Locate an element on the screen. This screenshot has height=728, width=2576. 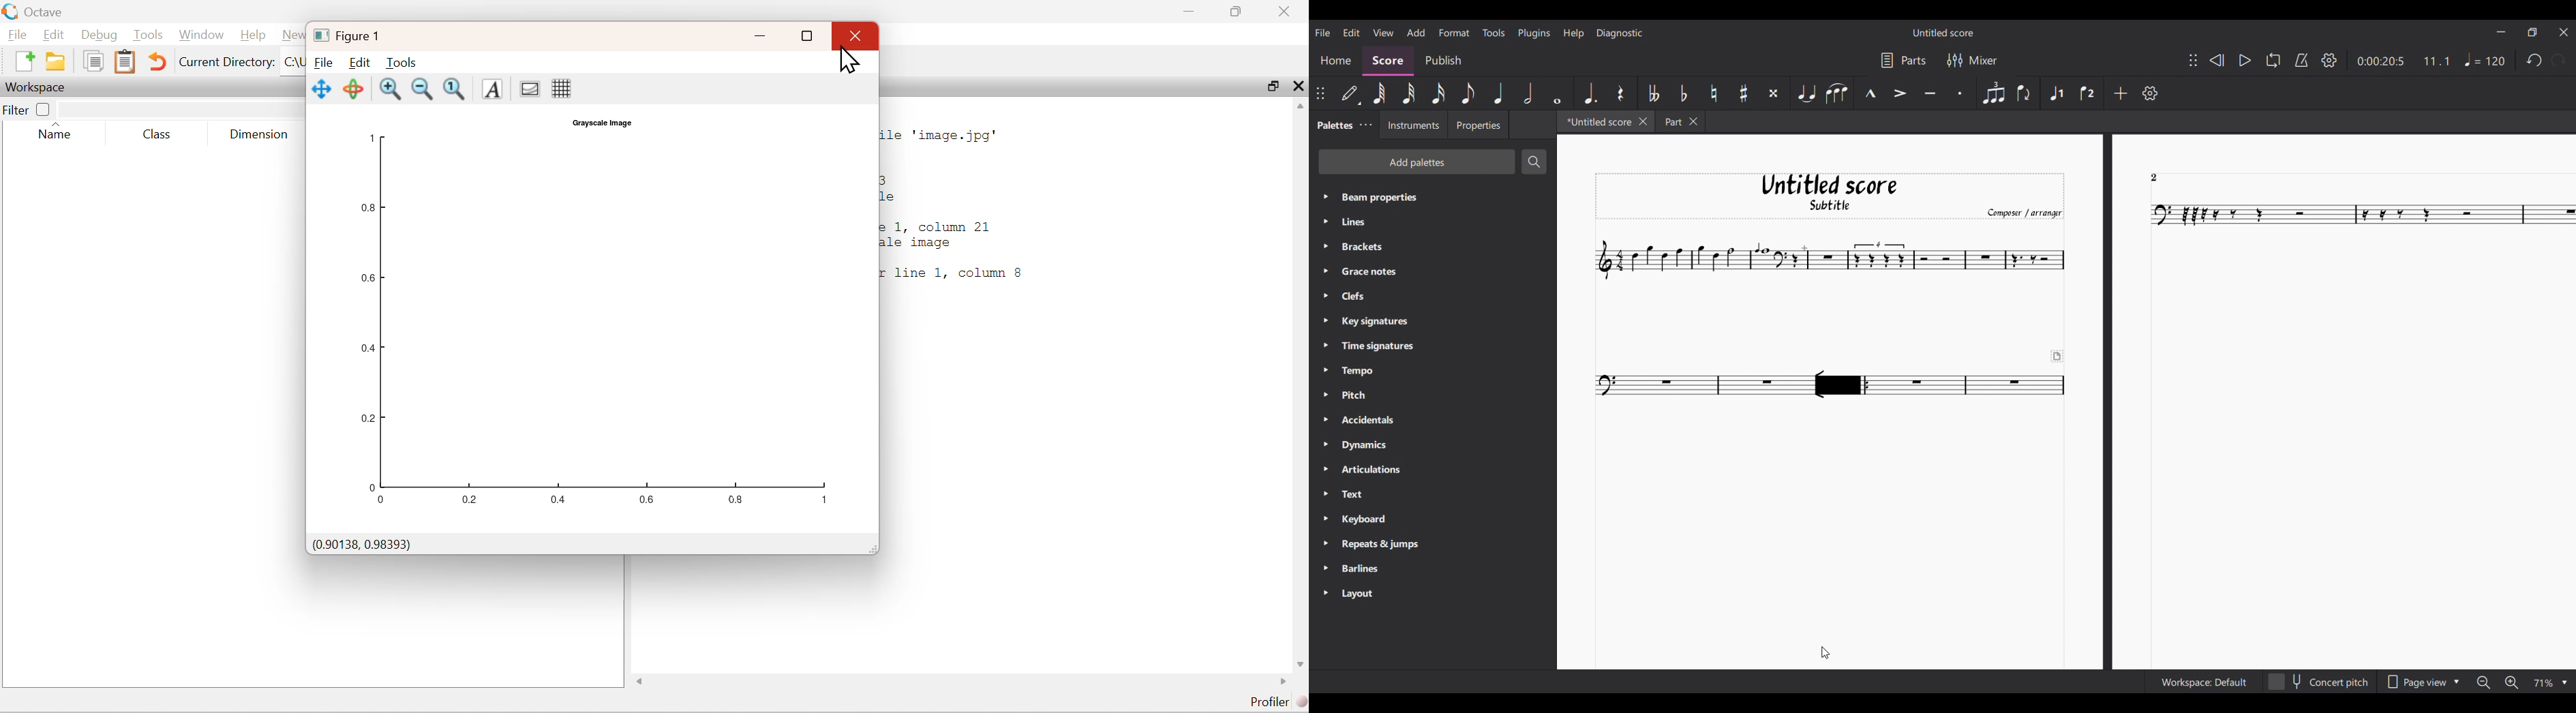
File menu is located at coordinates (1323, 33).